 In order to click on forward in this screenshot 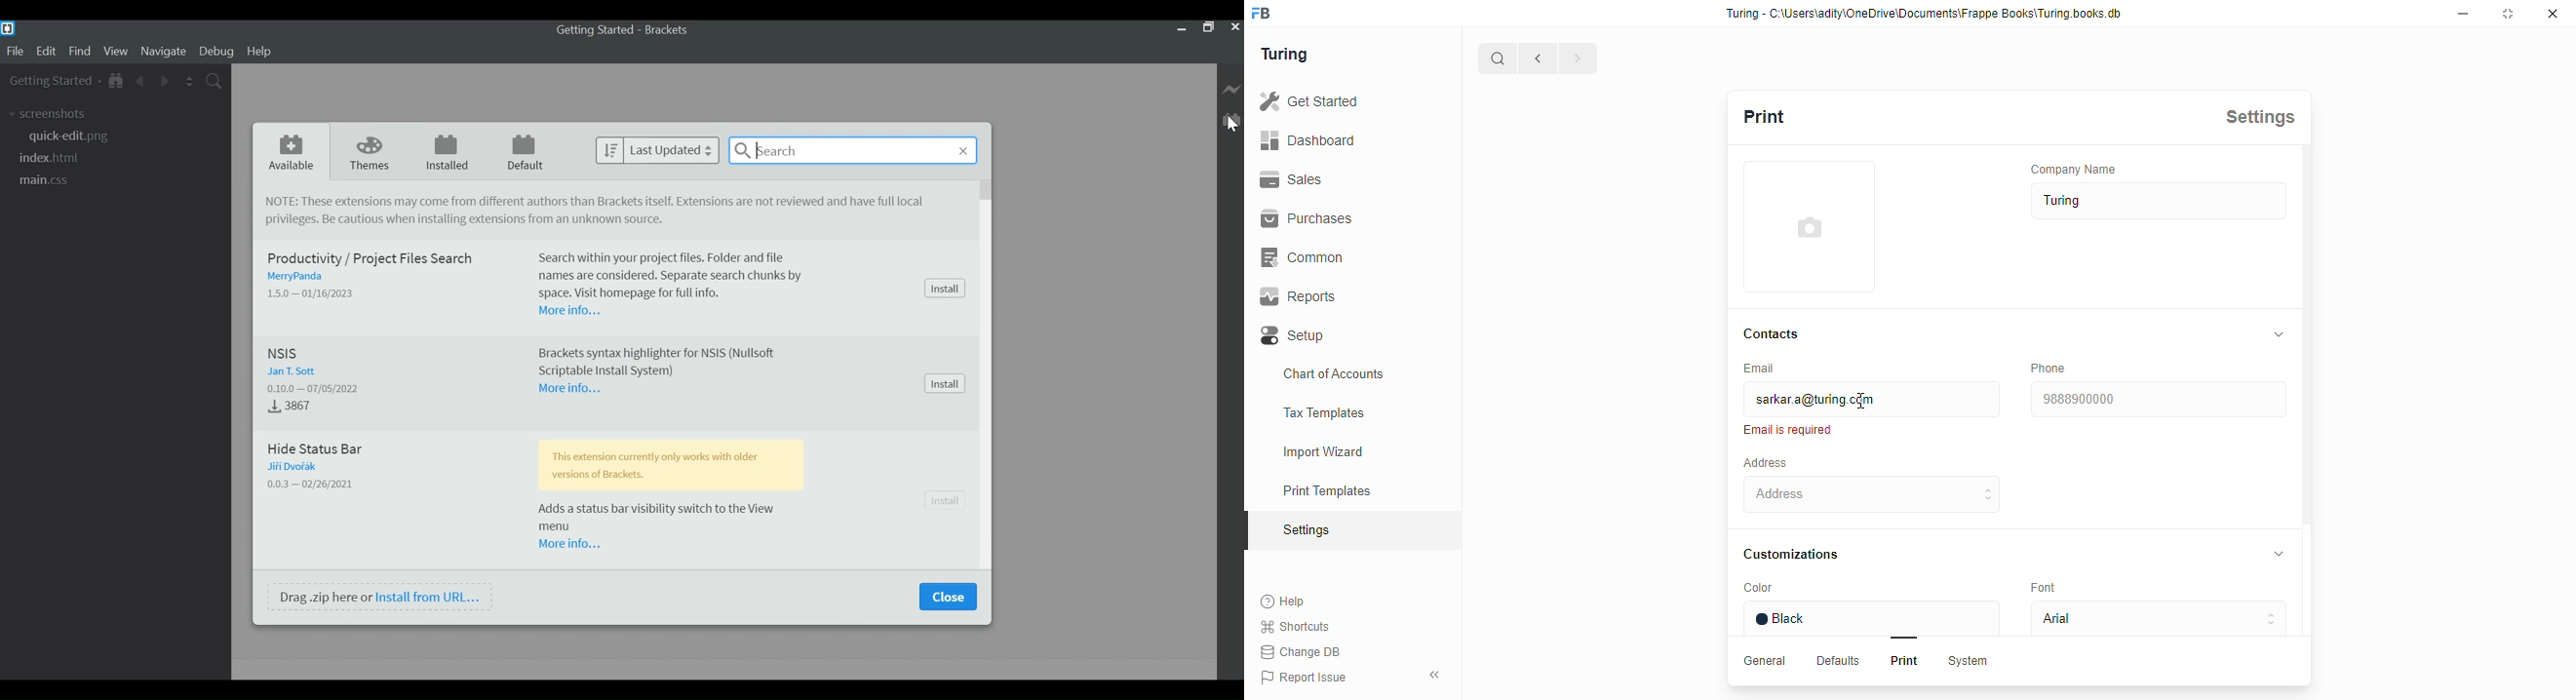, I will do `click(1577, 59)`.